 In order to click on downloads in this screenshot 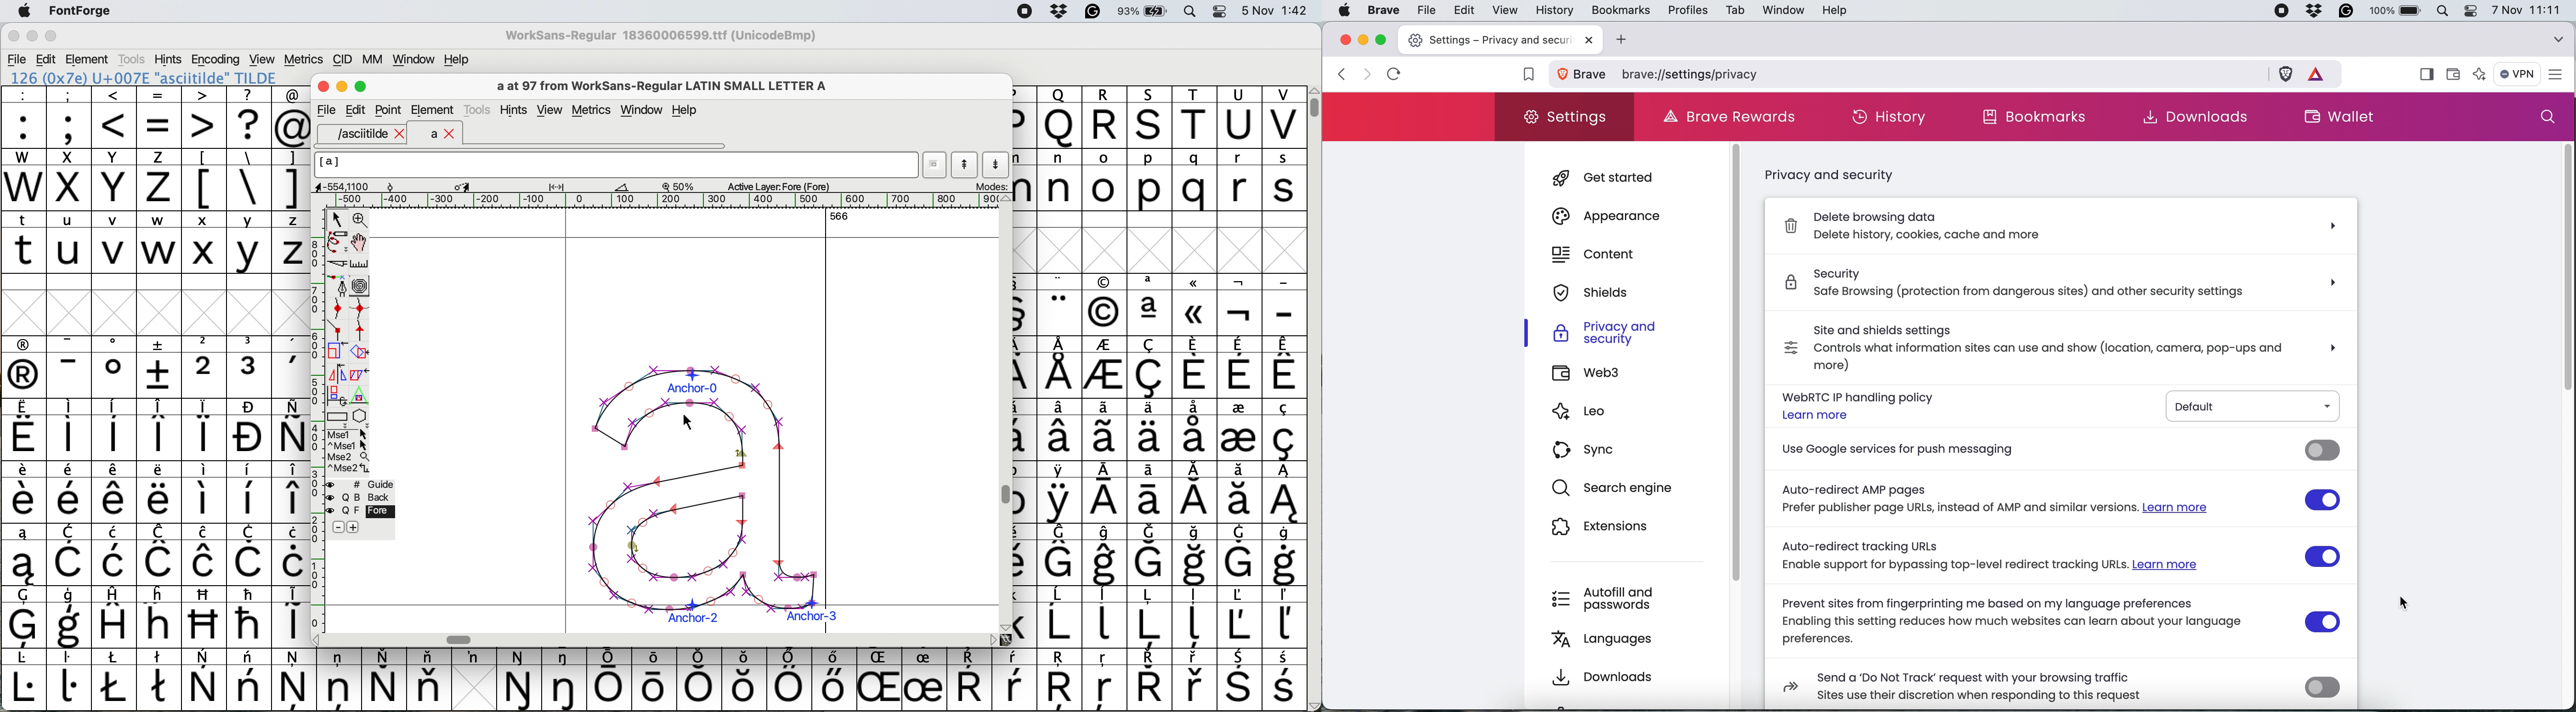, I will do `click(1603, 674)`.